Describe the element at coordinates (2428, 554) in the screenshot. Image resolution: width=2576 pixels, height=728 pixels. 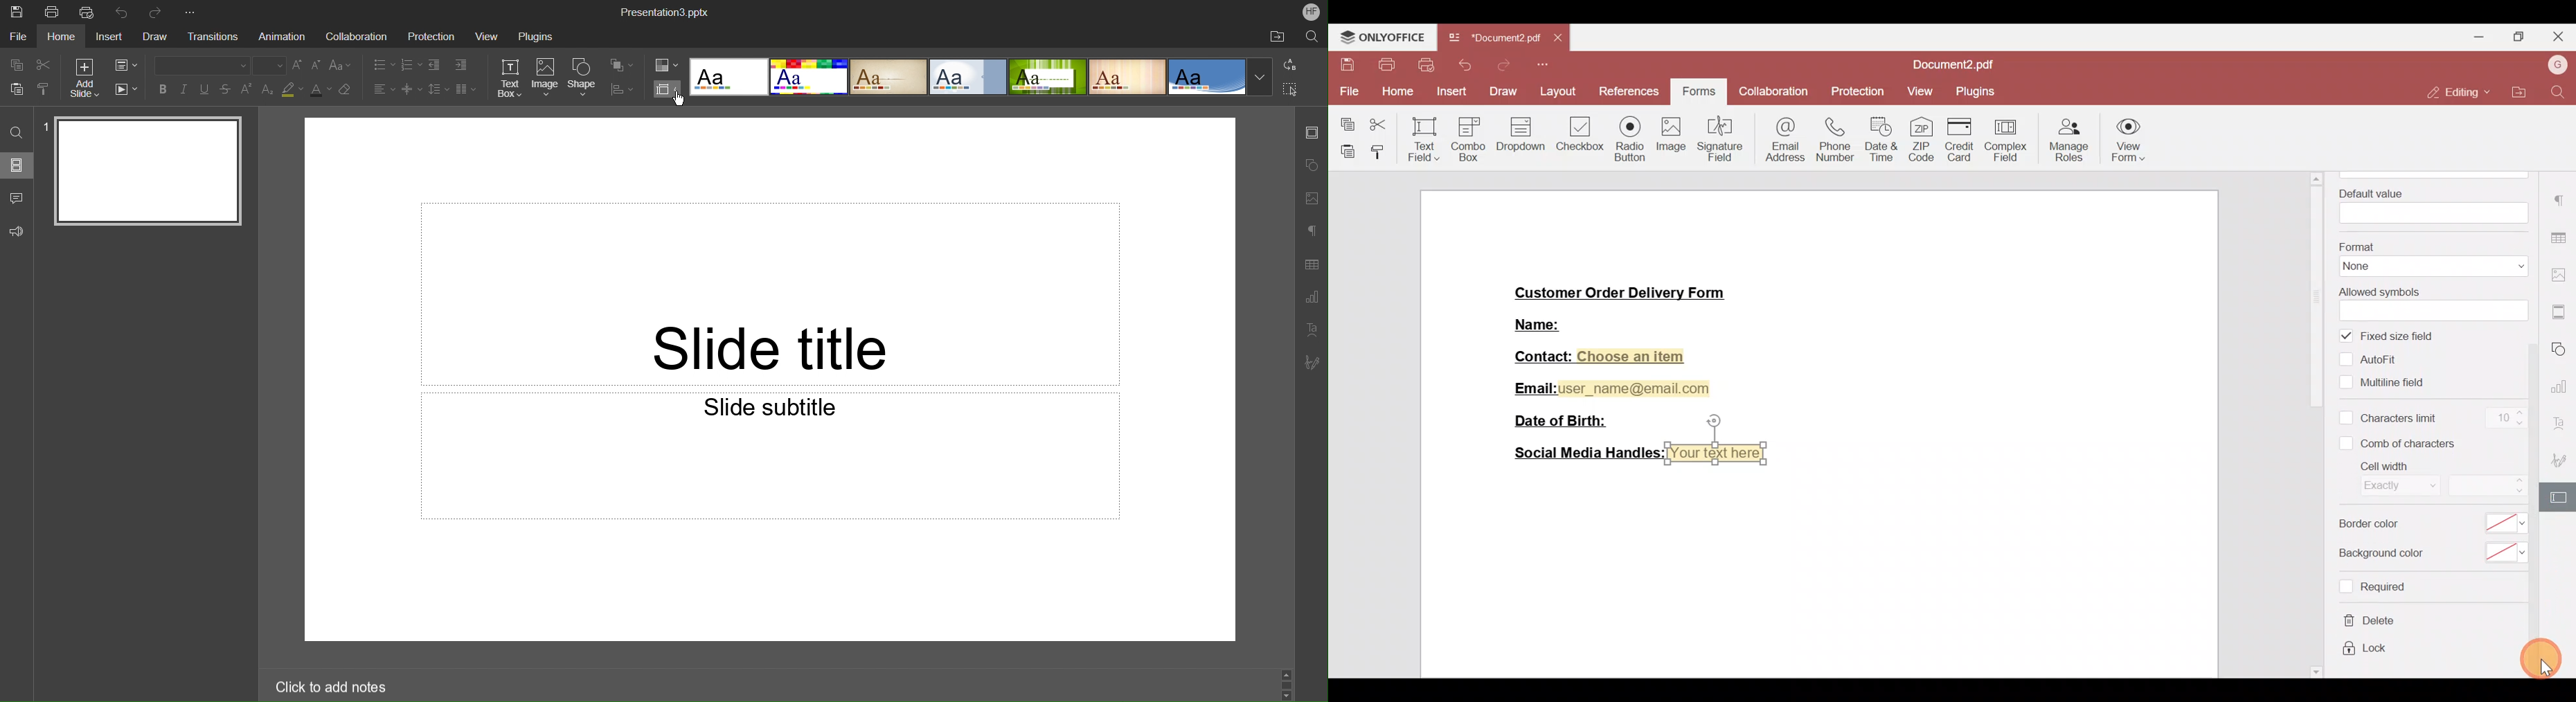
I see `Background color` at that location.